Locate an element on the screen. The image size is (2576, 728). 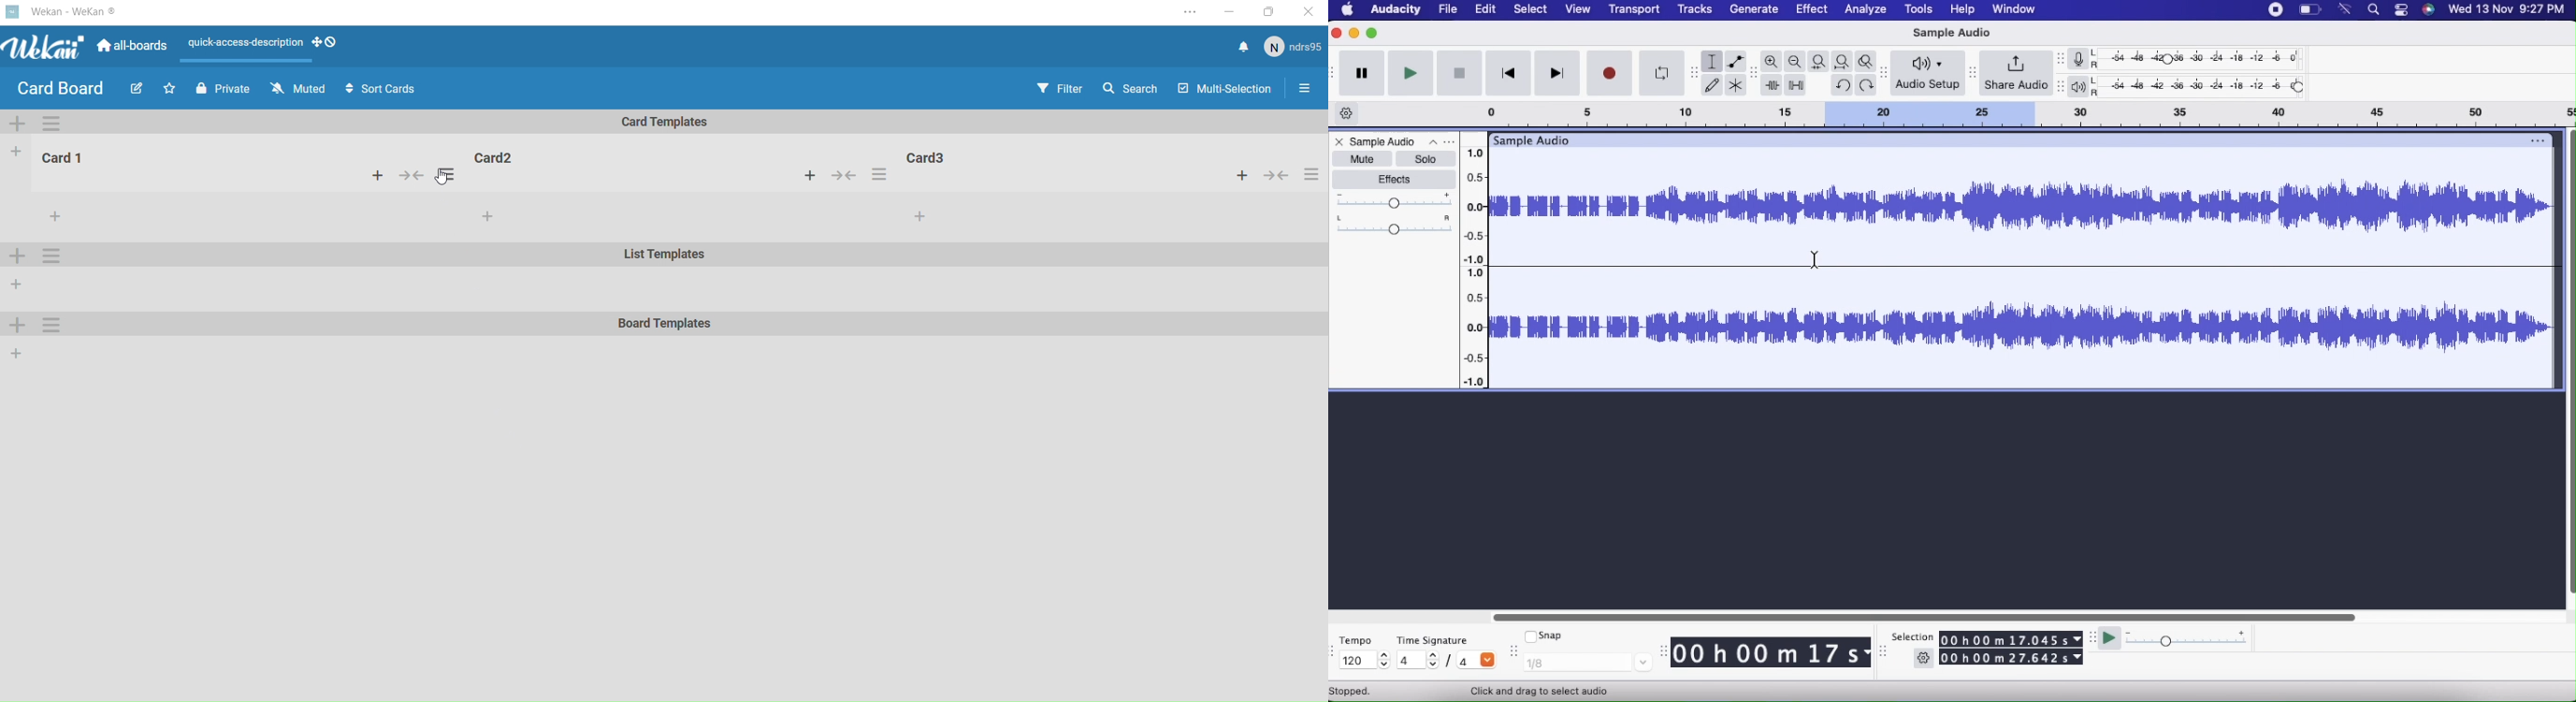
notify is located at coordinates (1242, 48).